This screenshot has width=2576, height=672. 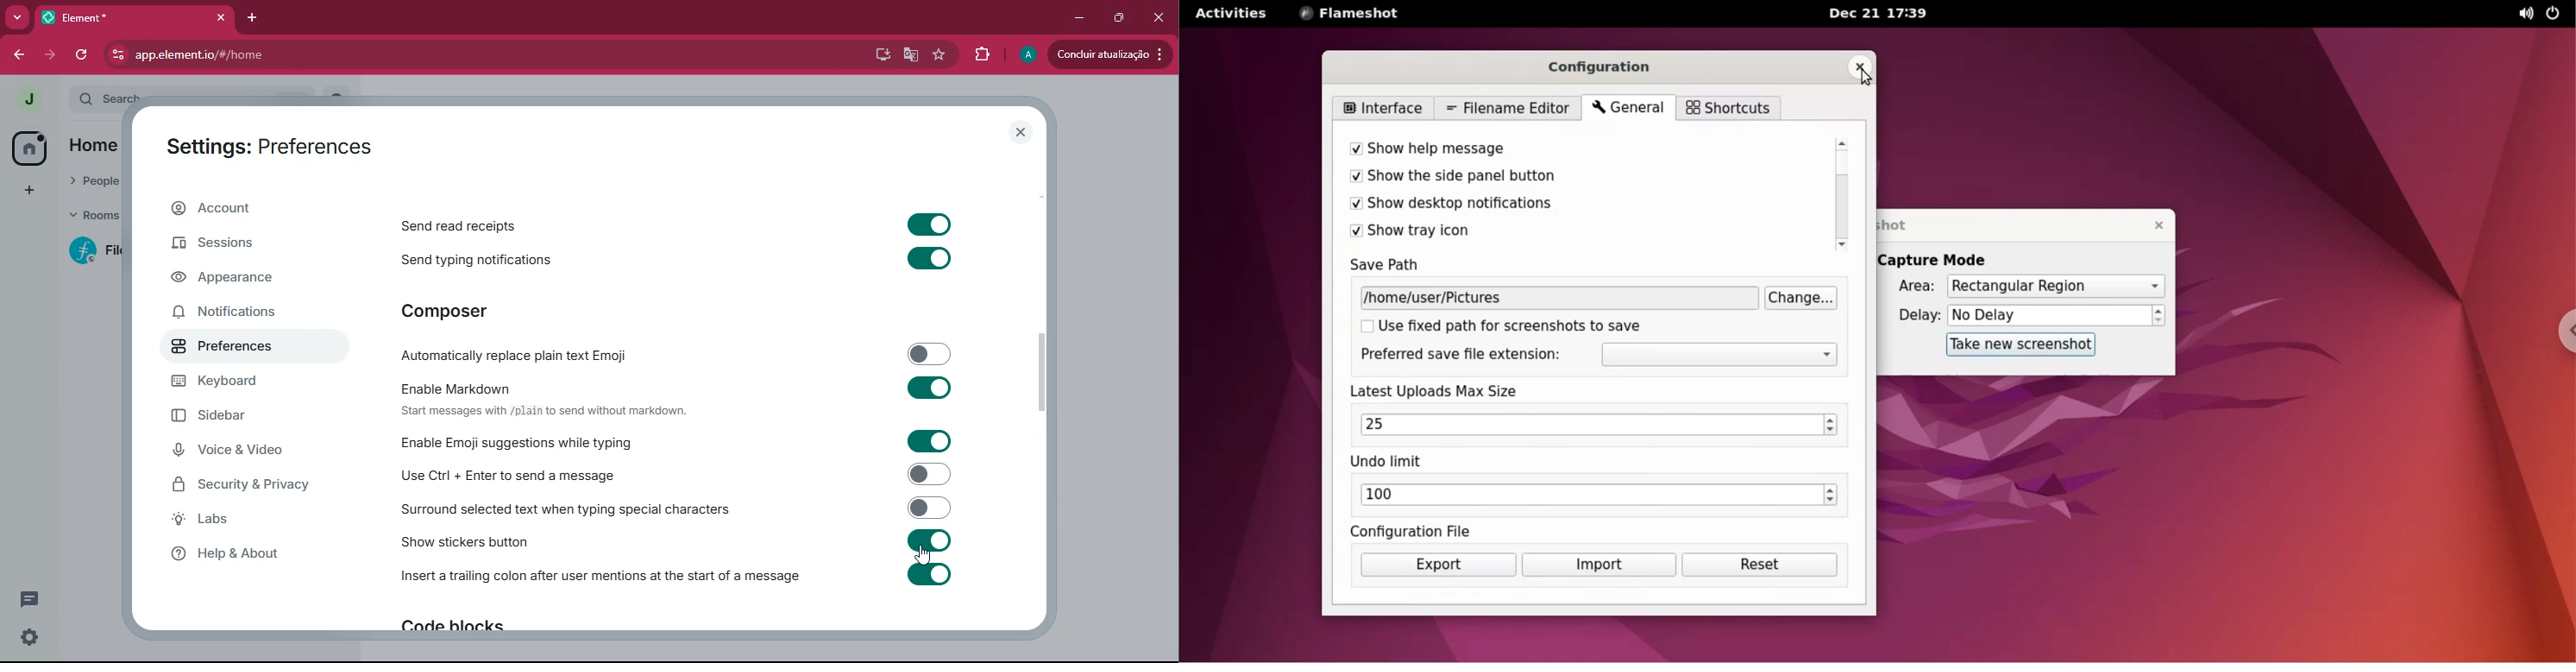 I want to click on flameshot menu, so click(x=1352, y=15).